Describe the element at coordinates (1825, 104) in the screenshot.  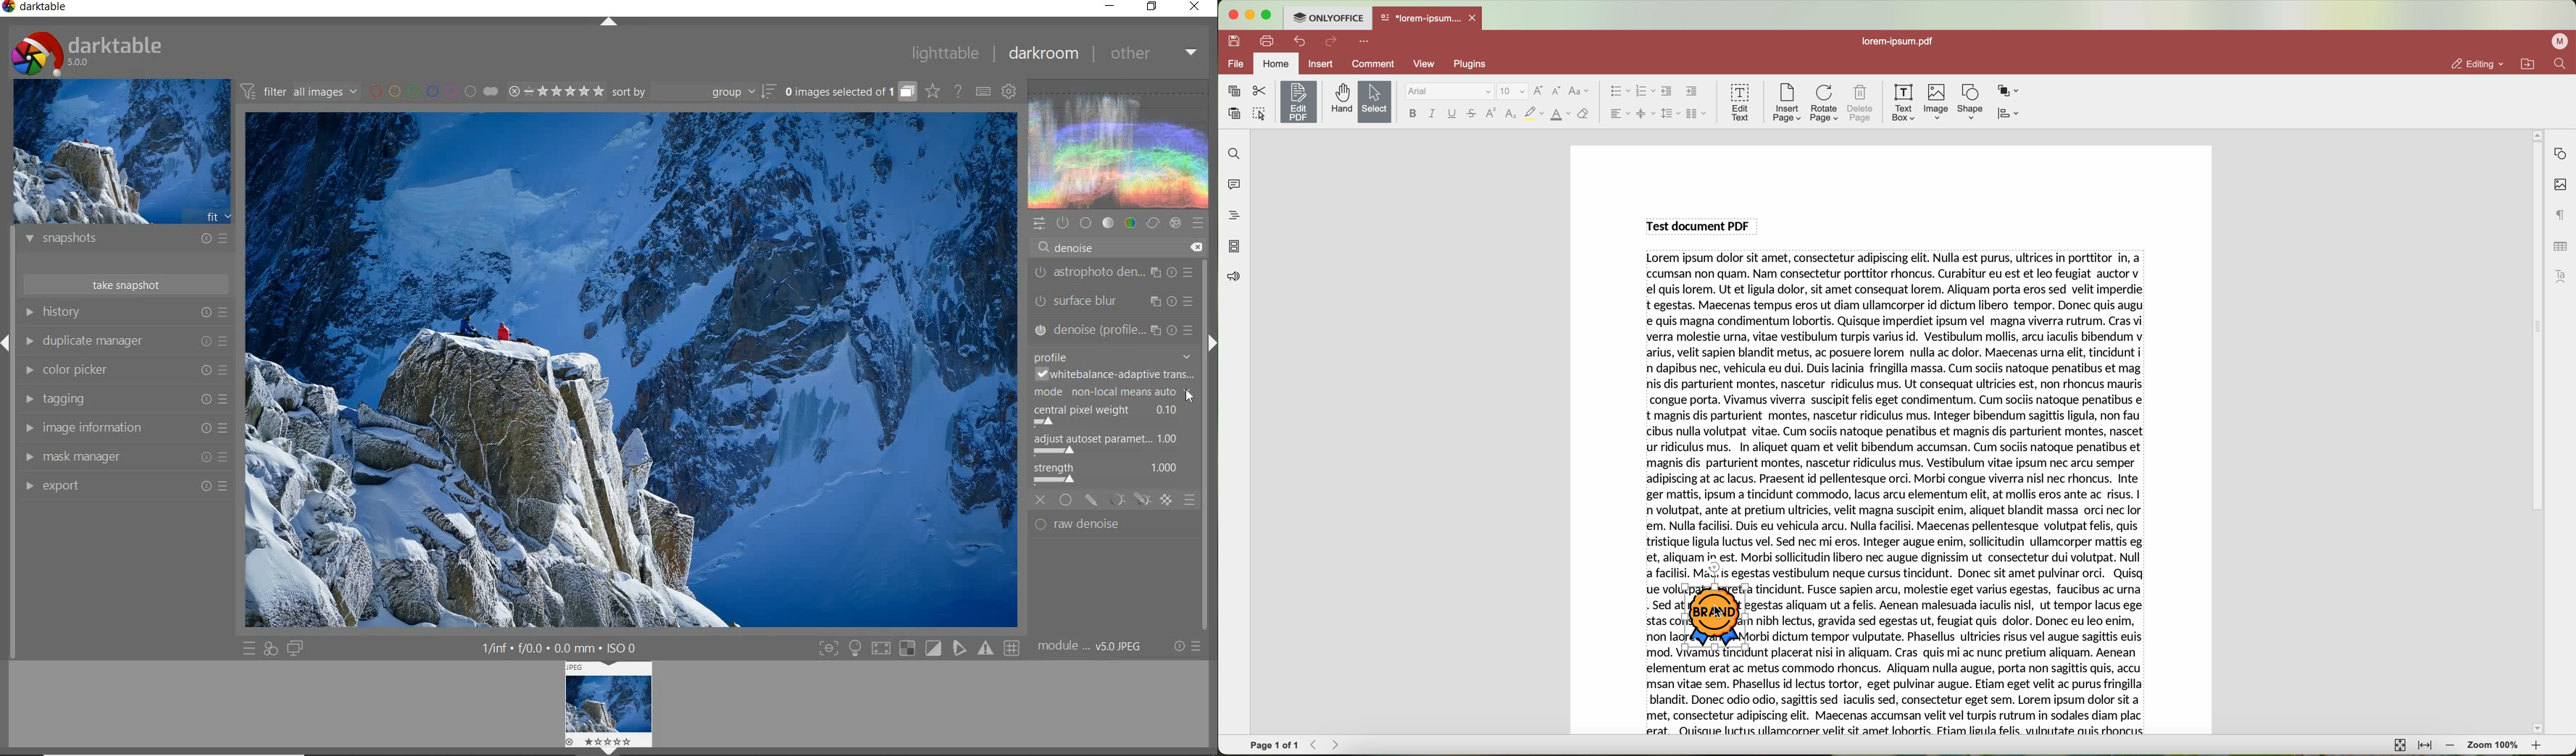
I see `rotate page` at that location.